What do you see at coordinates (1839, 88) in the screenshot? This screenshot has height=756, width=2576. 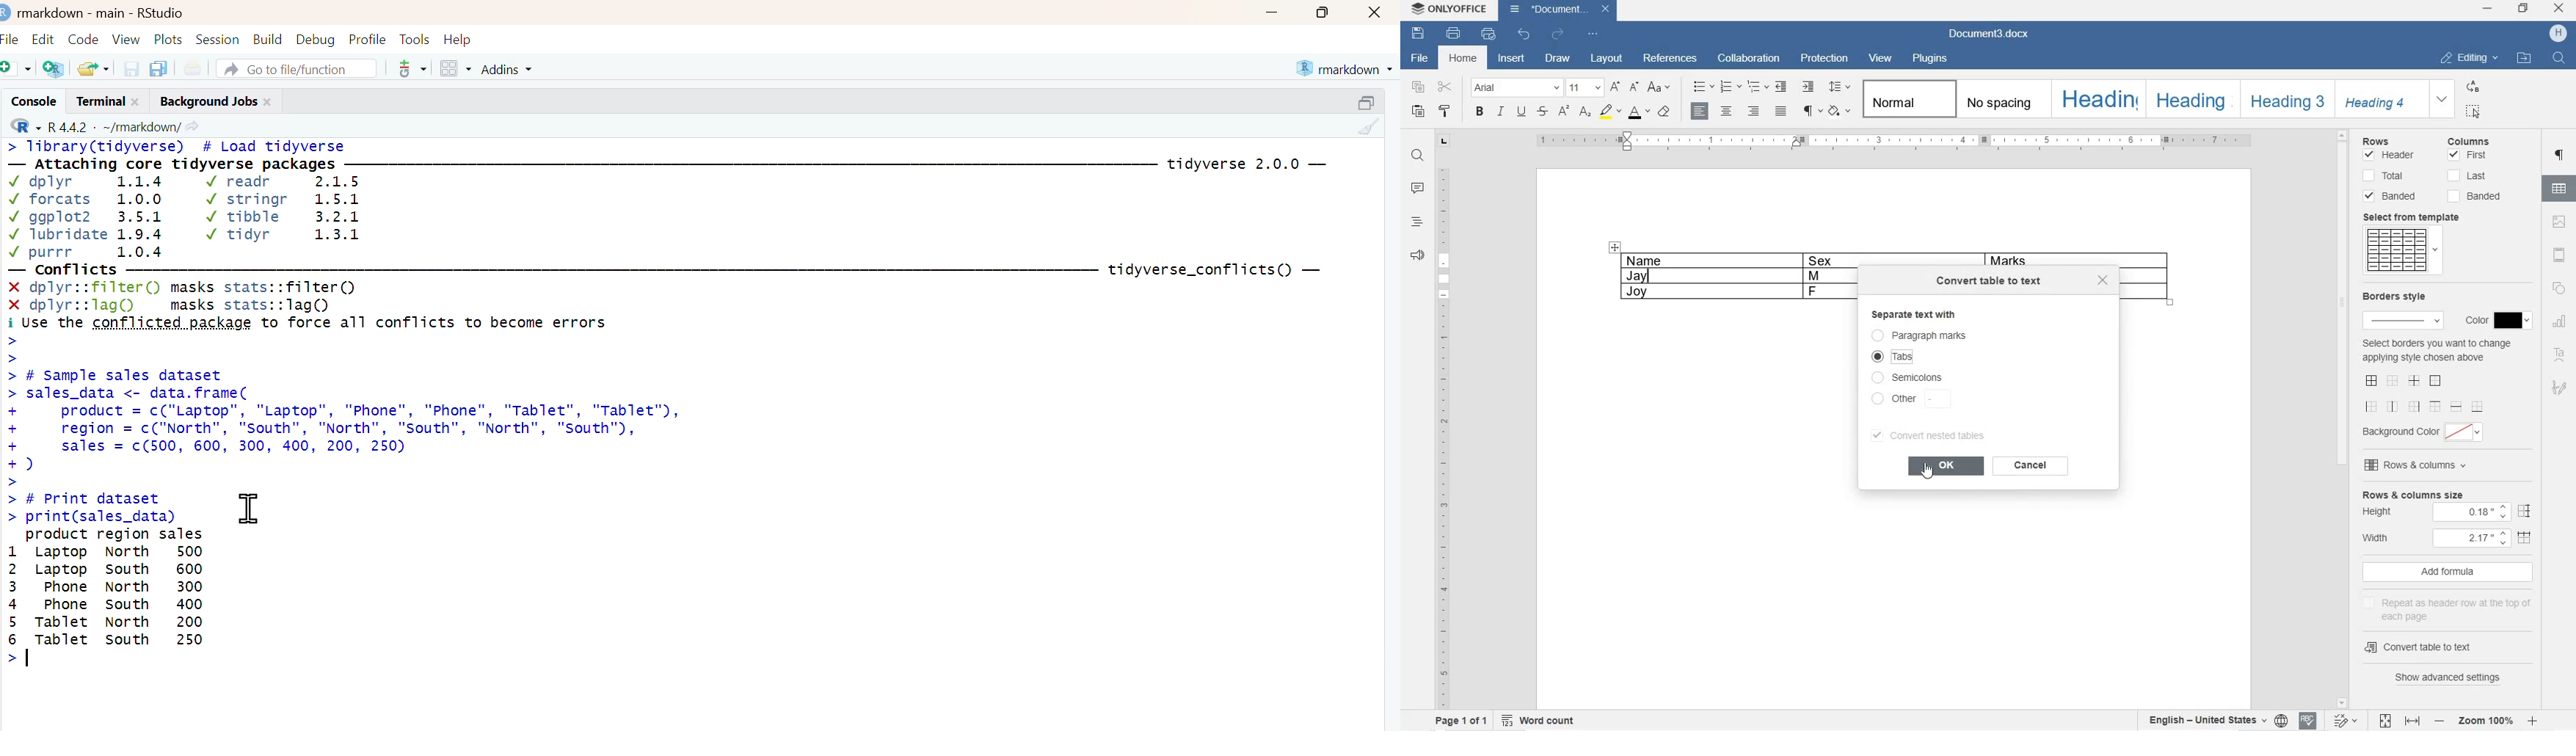 I see `PARAGRAPH LINE SPACING` at bounding box center [1839, 88].